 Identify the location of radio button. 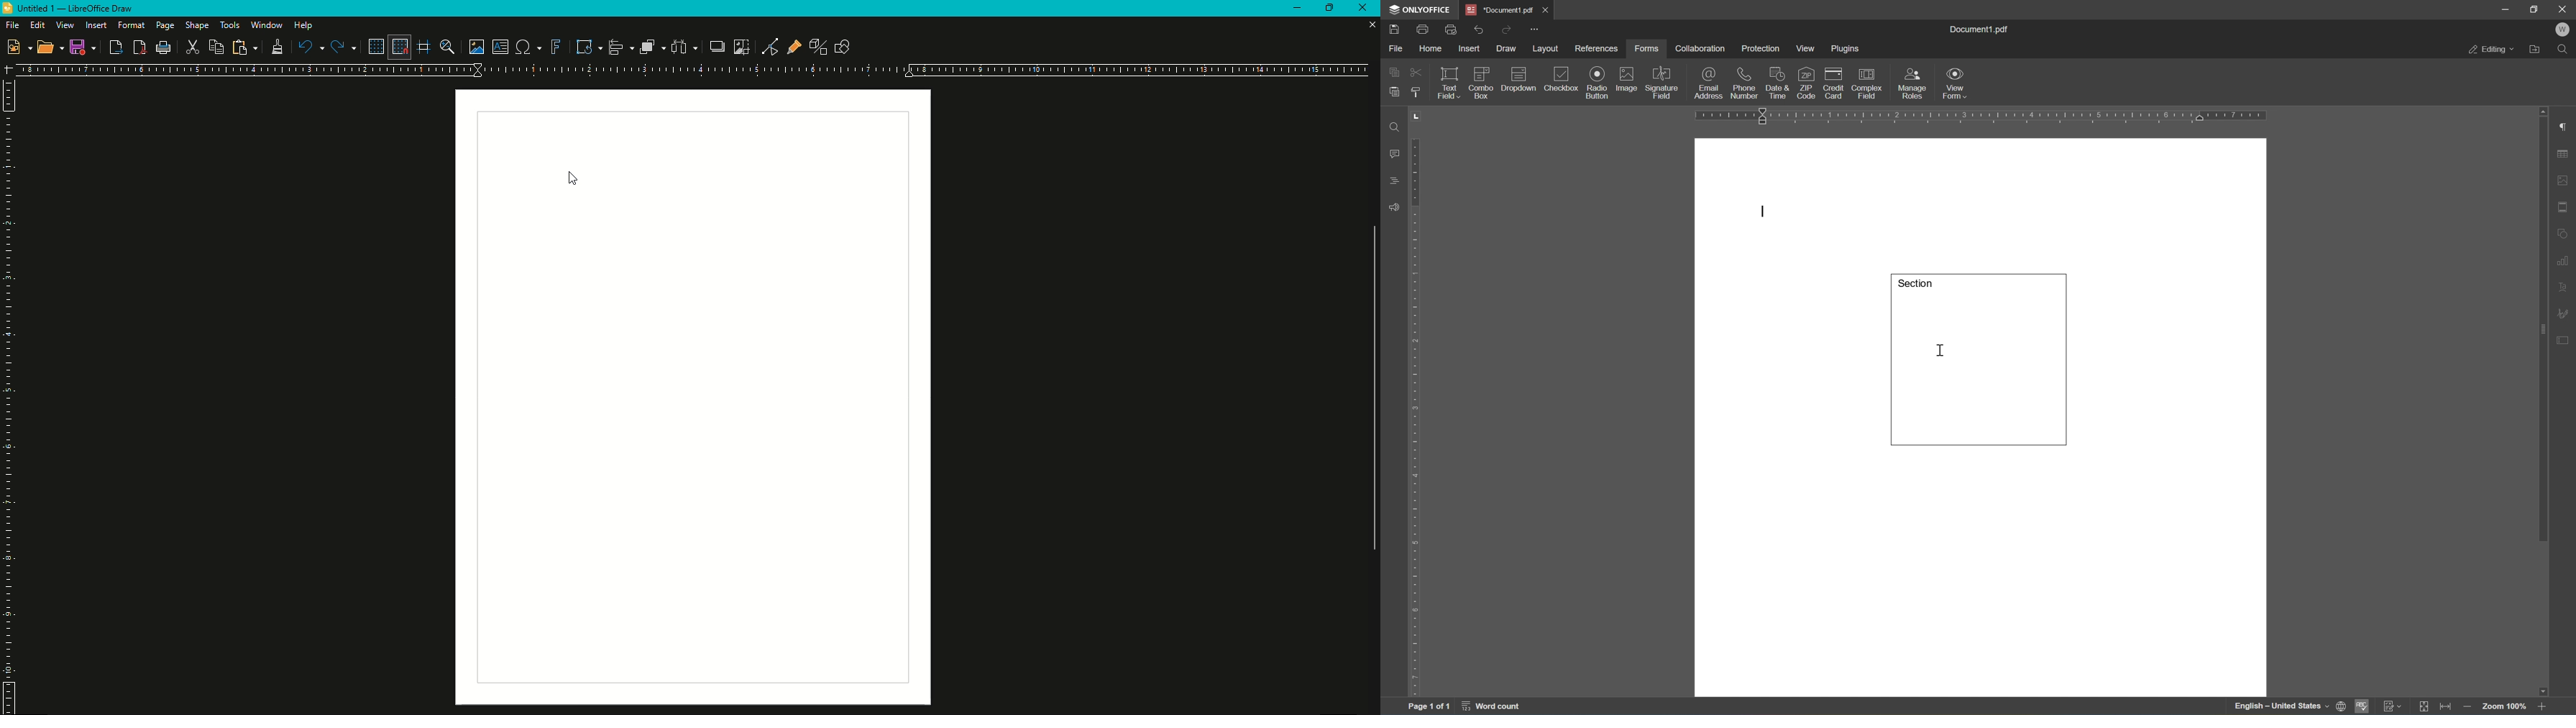
(1597, 81).